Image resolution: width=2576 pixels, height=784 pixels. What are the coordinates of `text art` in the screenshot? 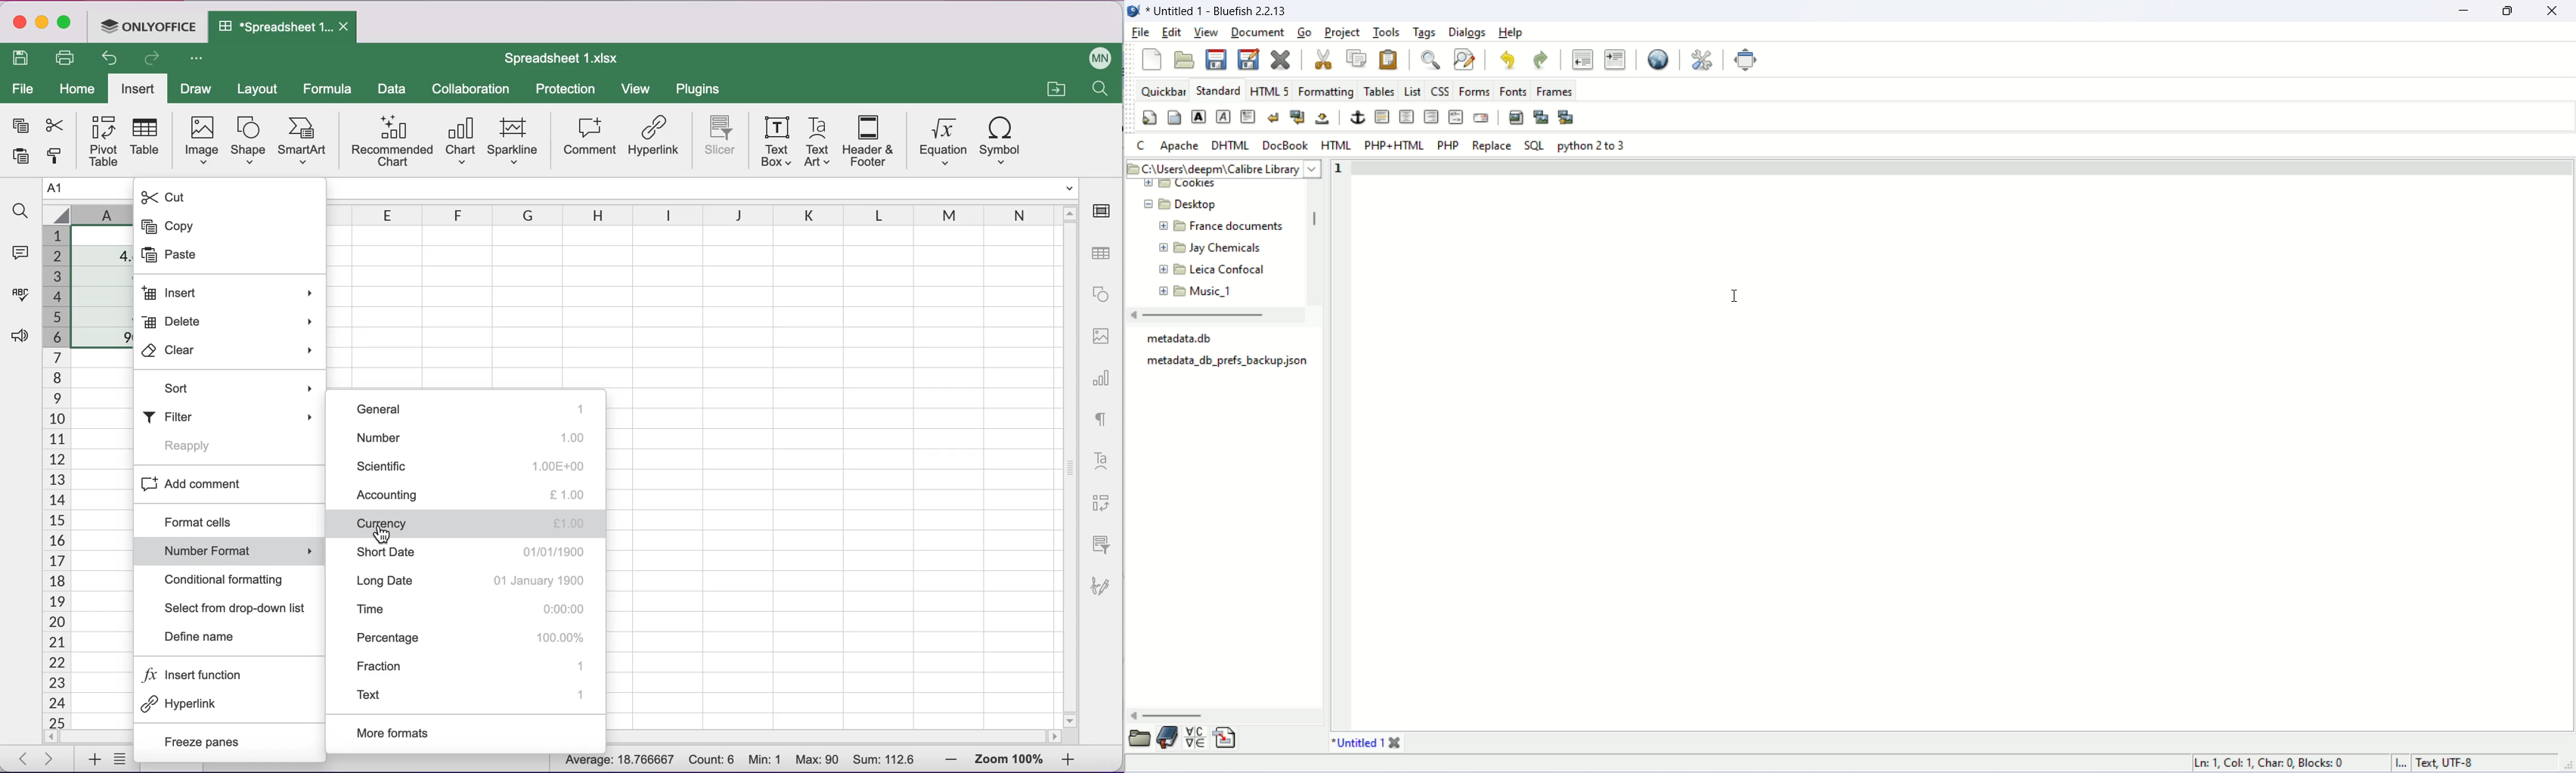 It's located at (1101, 463).